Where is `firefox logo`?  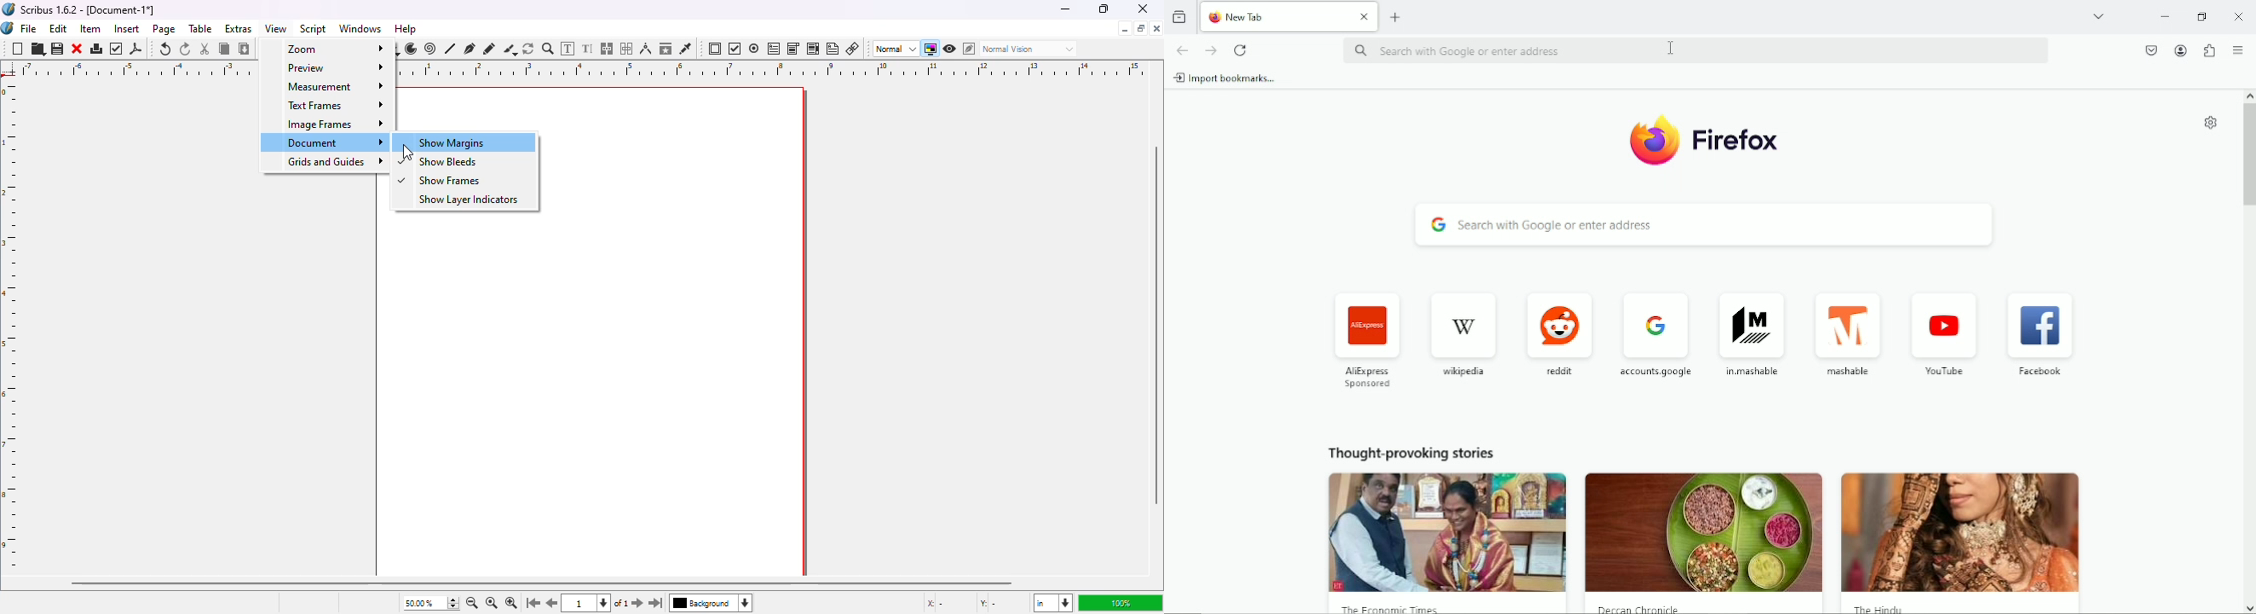 firefox logo is located at coordinates (1651, 140).